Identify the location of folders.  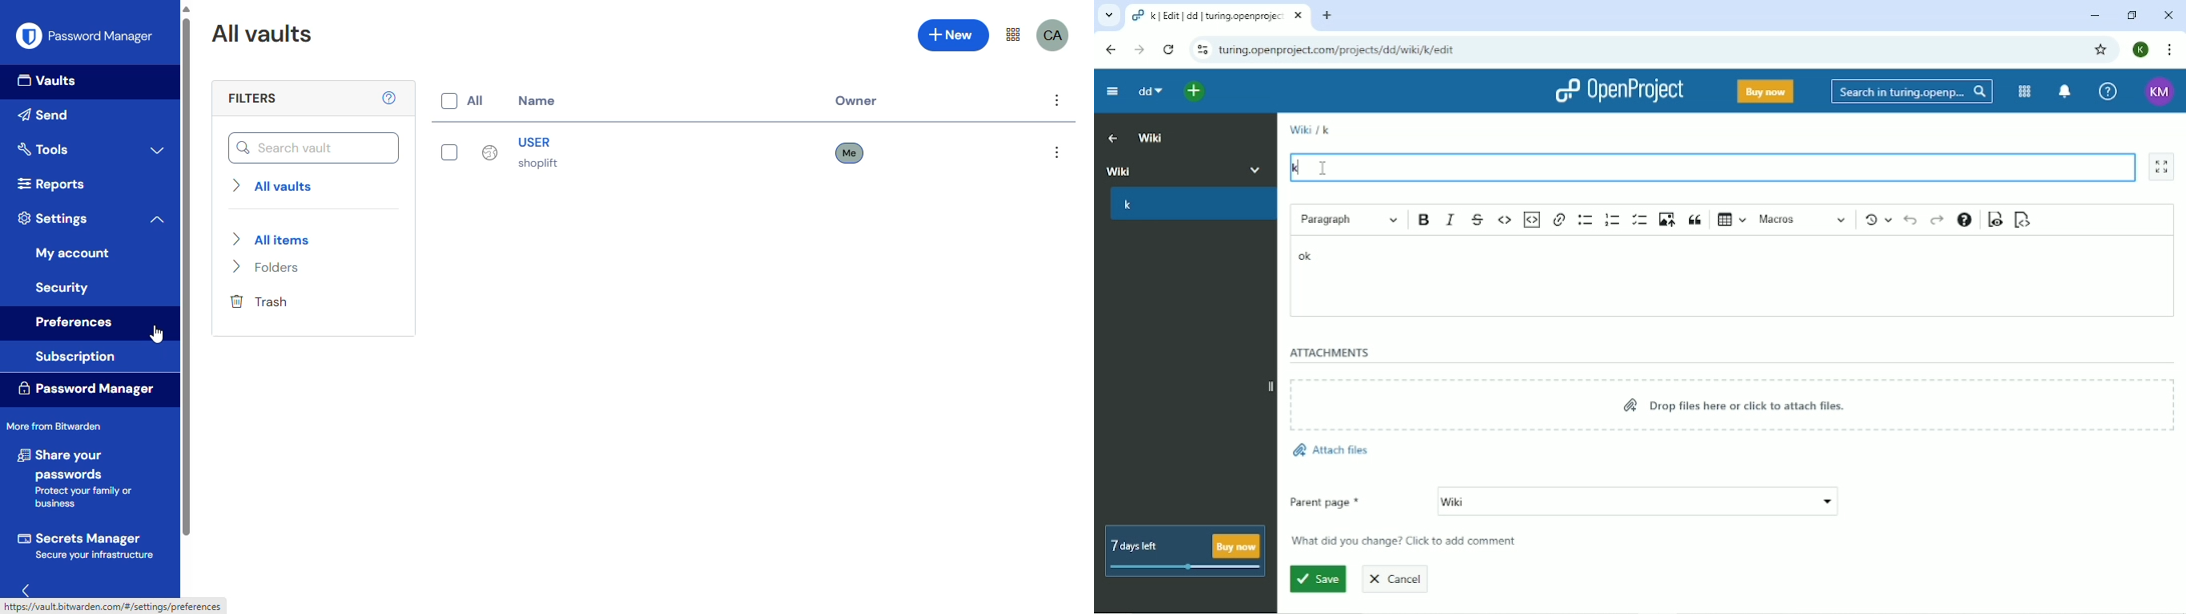
(269, 268).